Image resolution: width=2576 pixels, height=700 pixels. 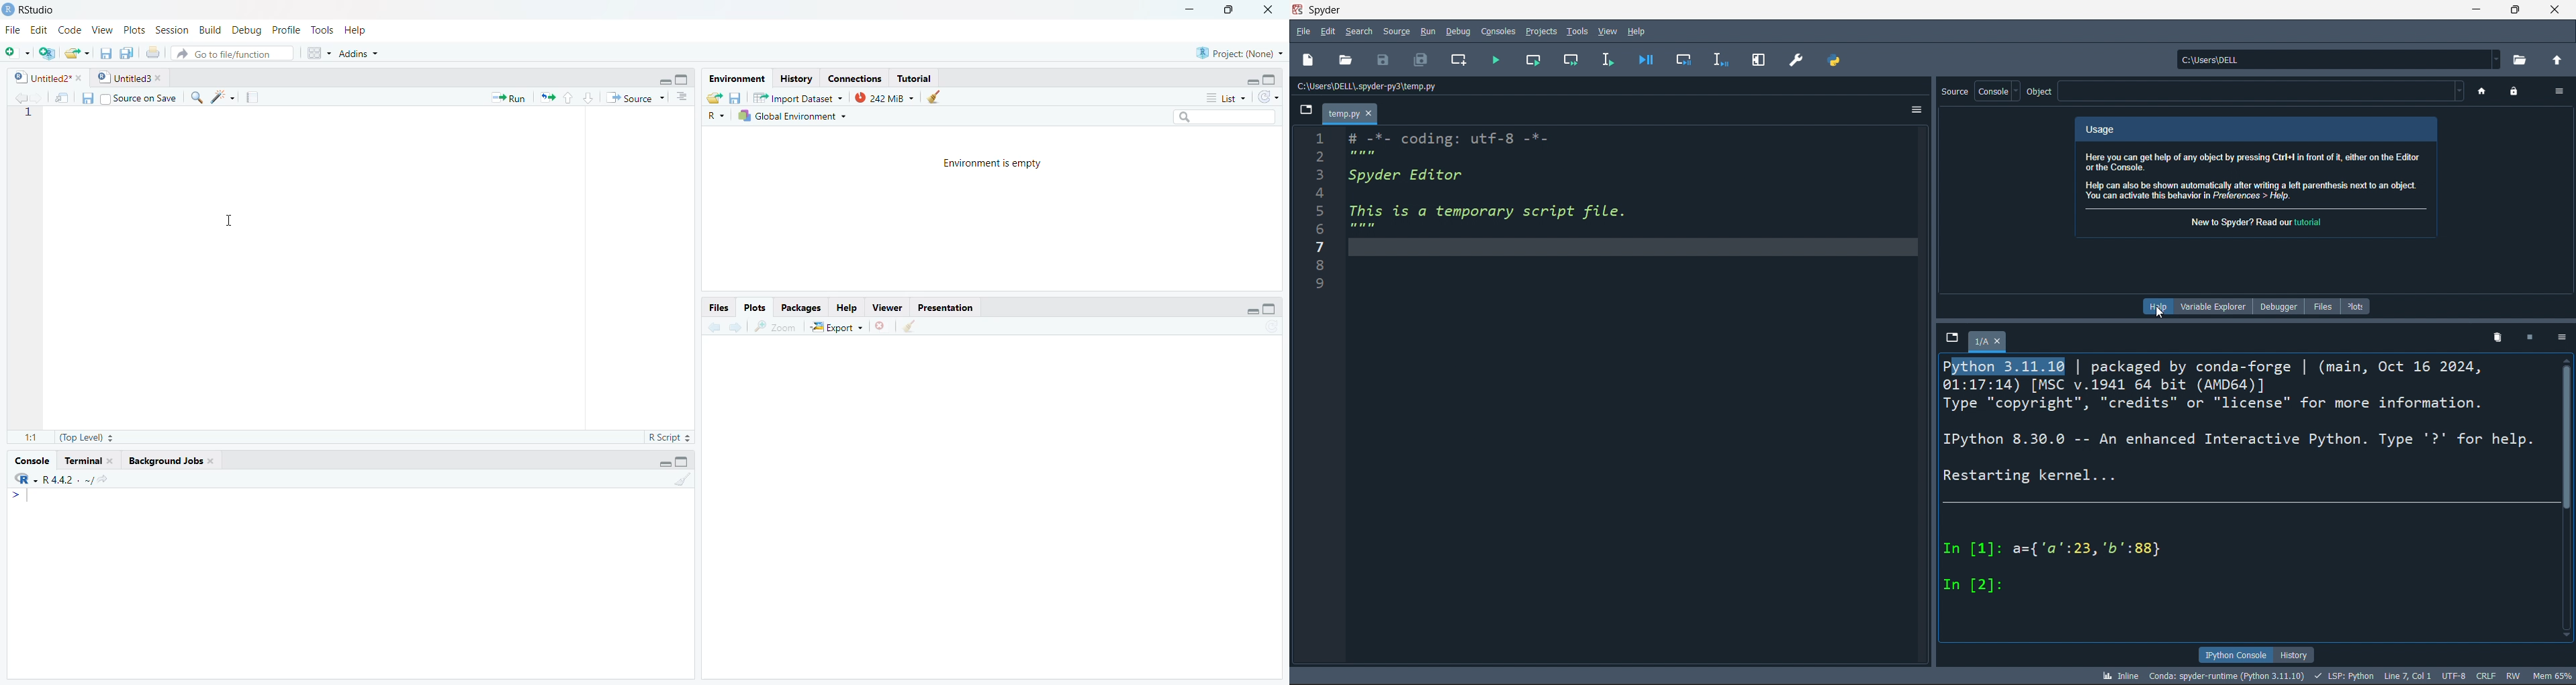 I want to click on Connections, so click(x=853, y=79).